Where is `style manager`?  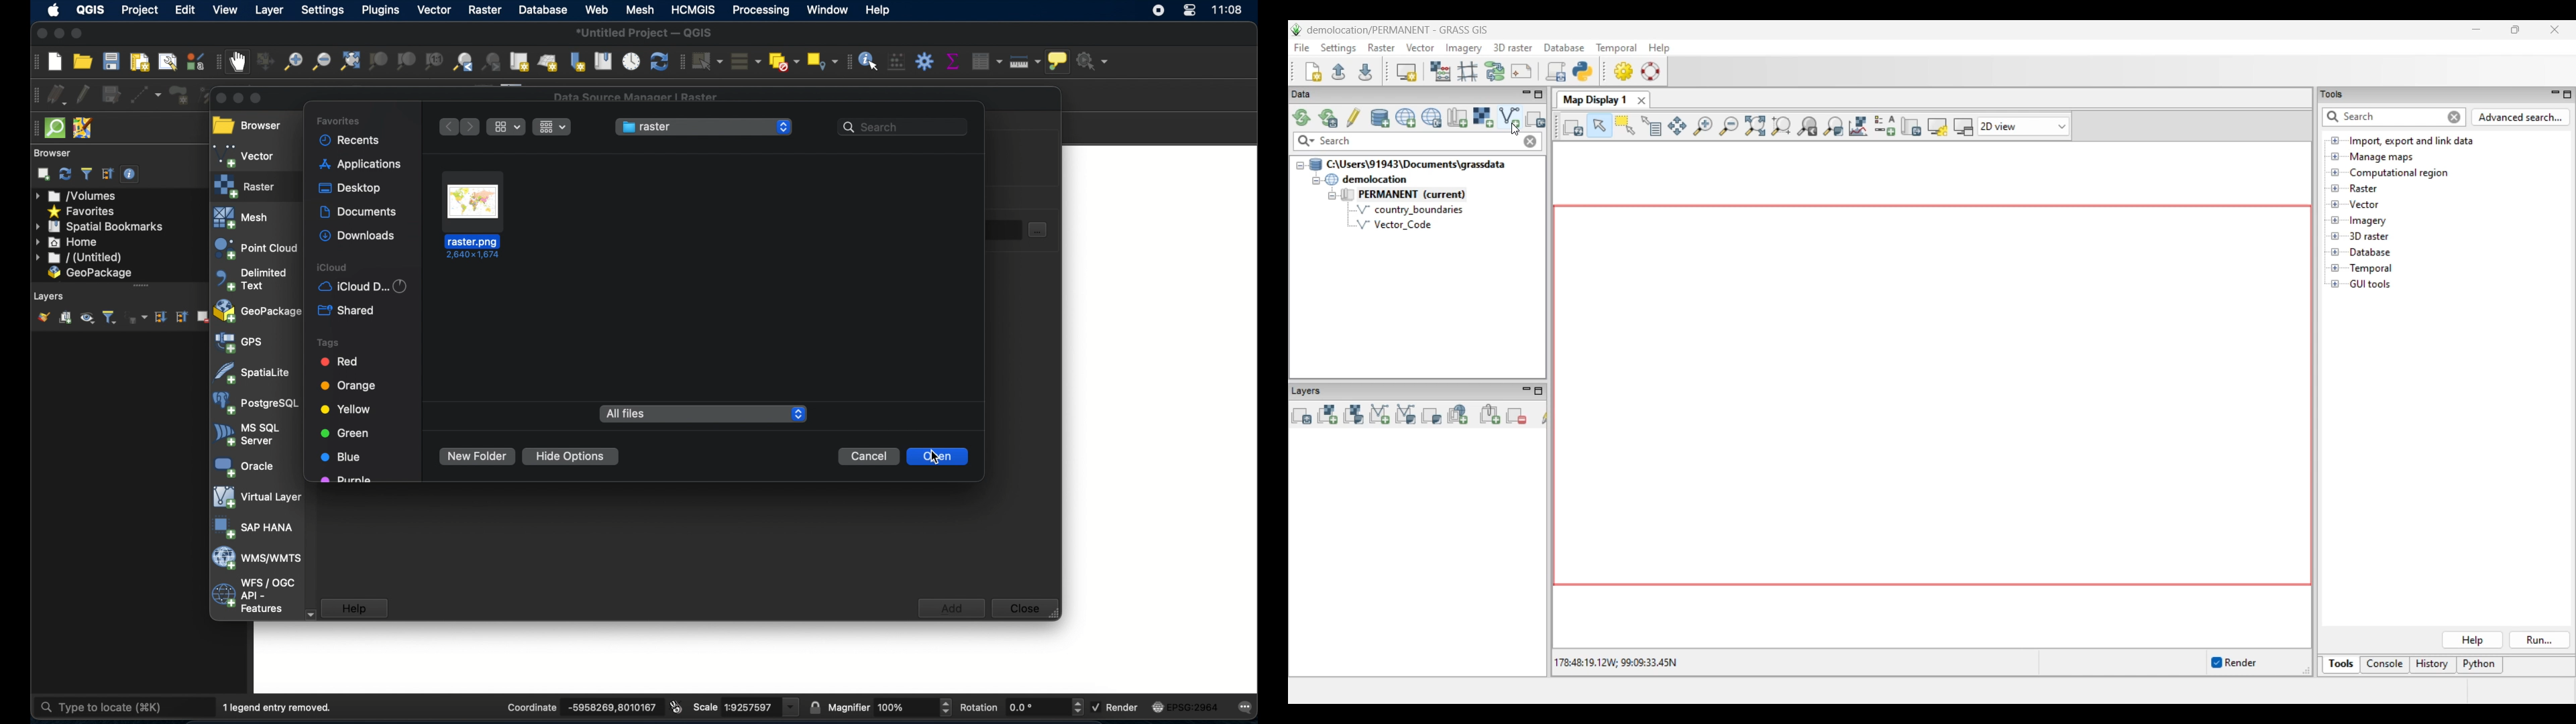
style manager is located at coordinates (195, 61).